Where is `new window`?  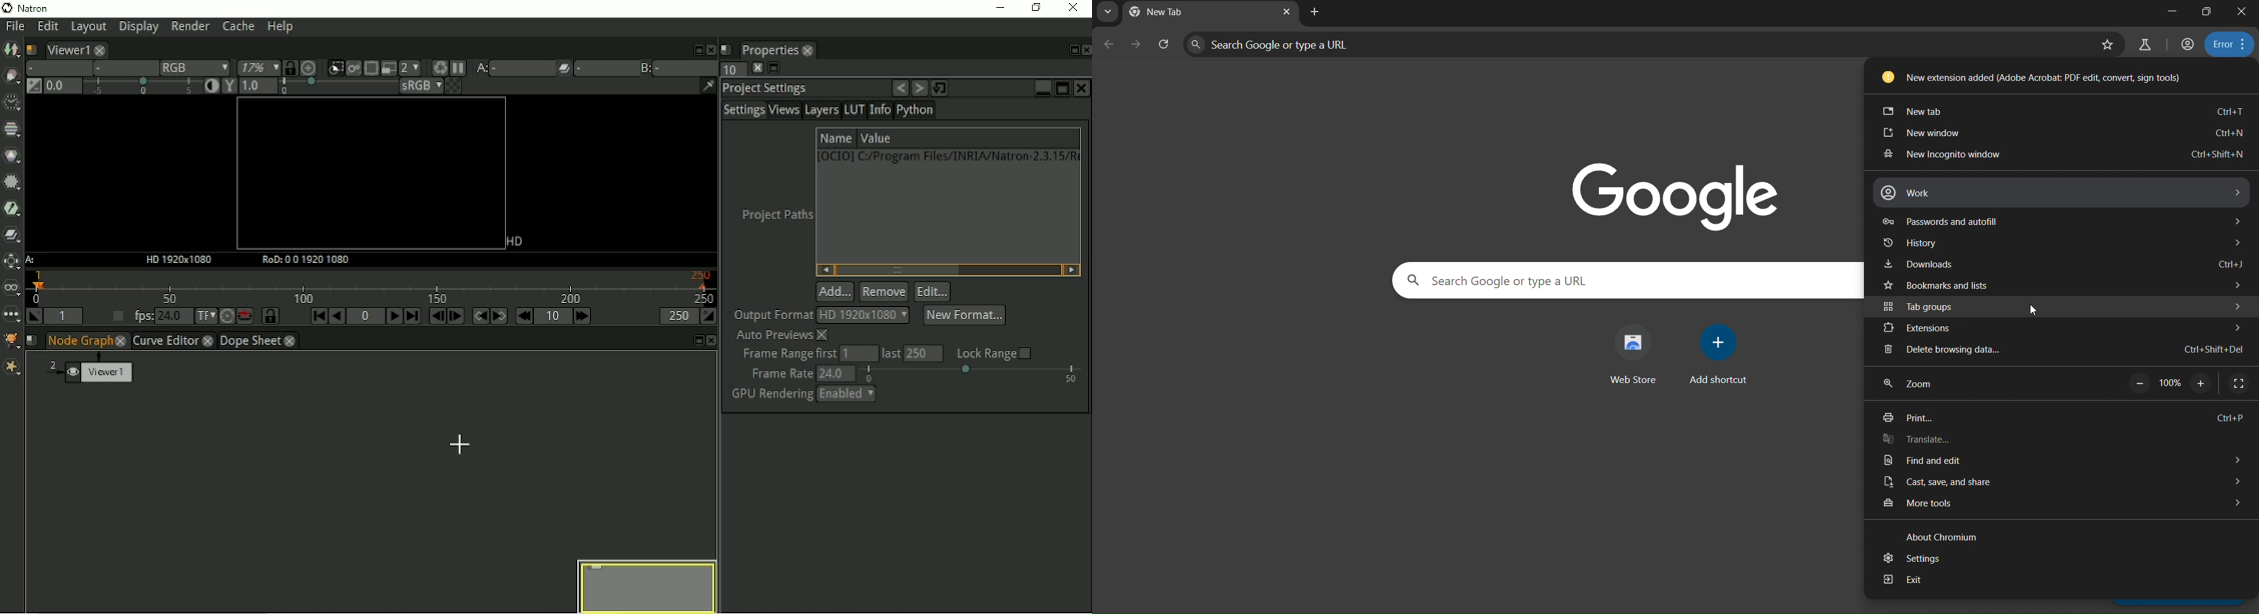
new window is located at coordinates (2062, 133).